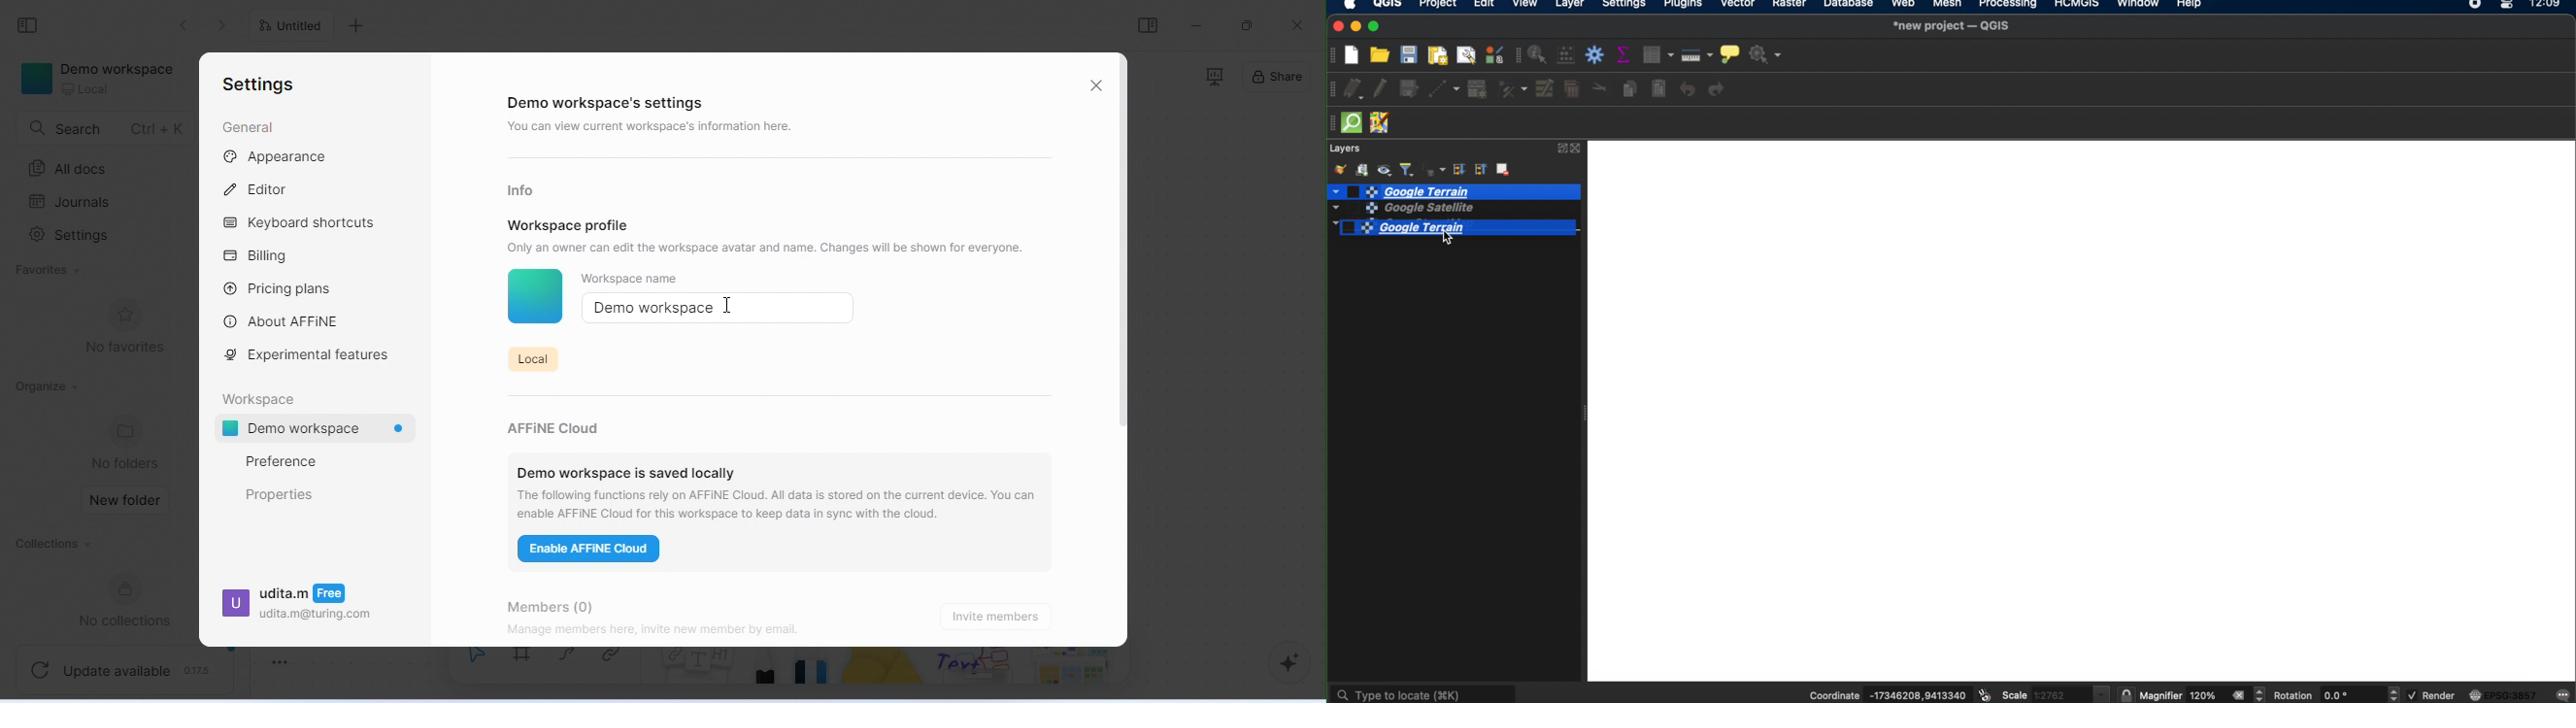 The image size is (2576, 728). Describe the element at coordinates (767, 673) in the screenshot. I see `pencil` at that location.